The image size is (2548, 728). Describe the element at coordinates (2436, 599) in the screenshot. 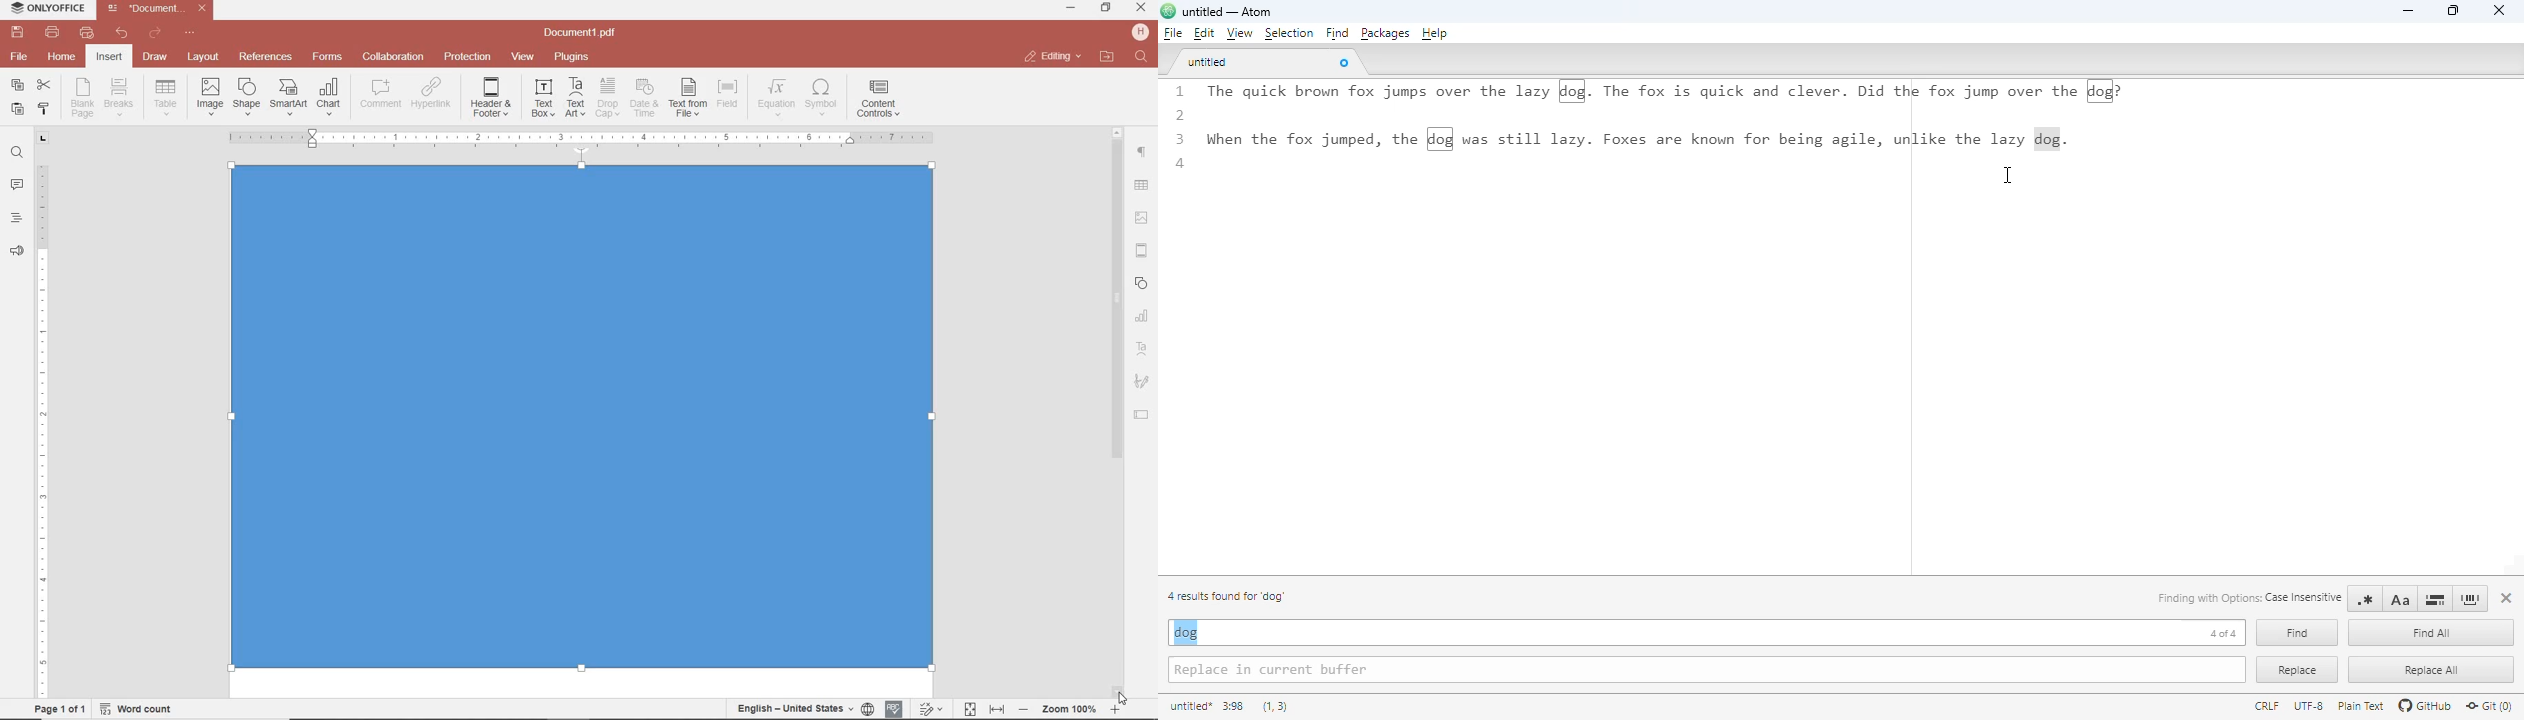

I see `only in selection` at that location.